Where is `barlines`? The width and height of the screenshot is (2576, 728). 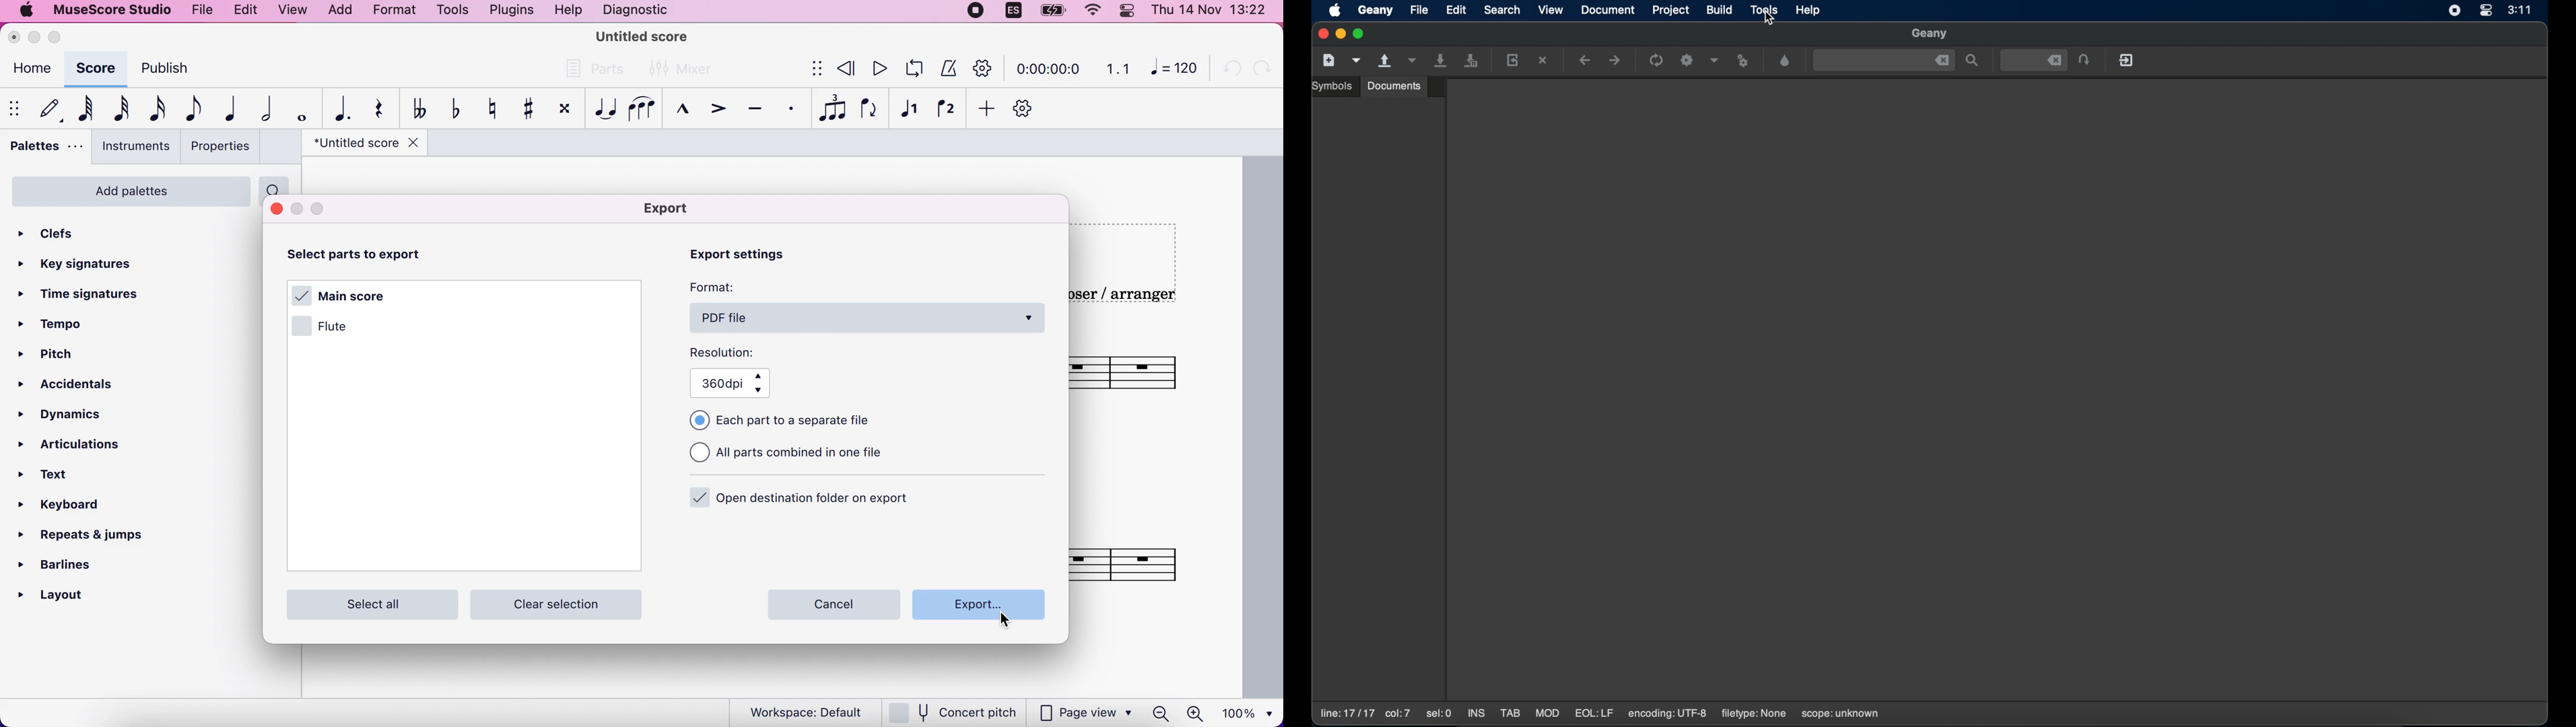 barlines is located at coordinates (69, 567).